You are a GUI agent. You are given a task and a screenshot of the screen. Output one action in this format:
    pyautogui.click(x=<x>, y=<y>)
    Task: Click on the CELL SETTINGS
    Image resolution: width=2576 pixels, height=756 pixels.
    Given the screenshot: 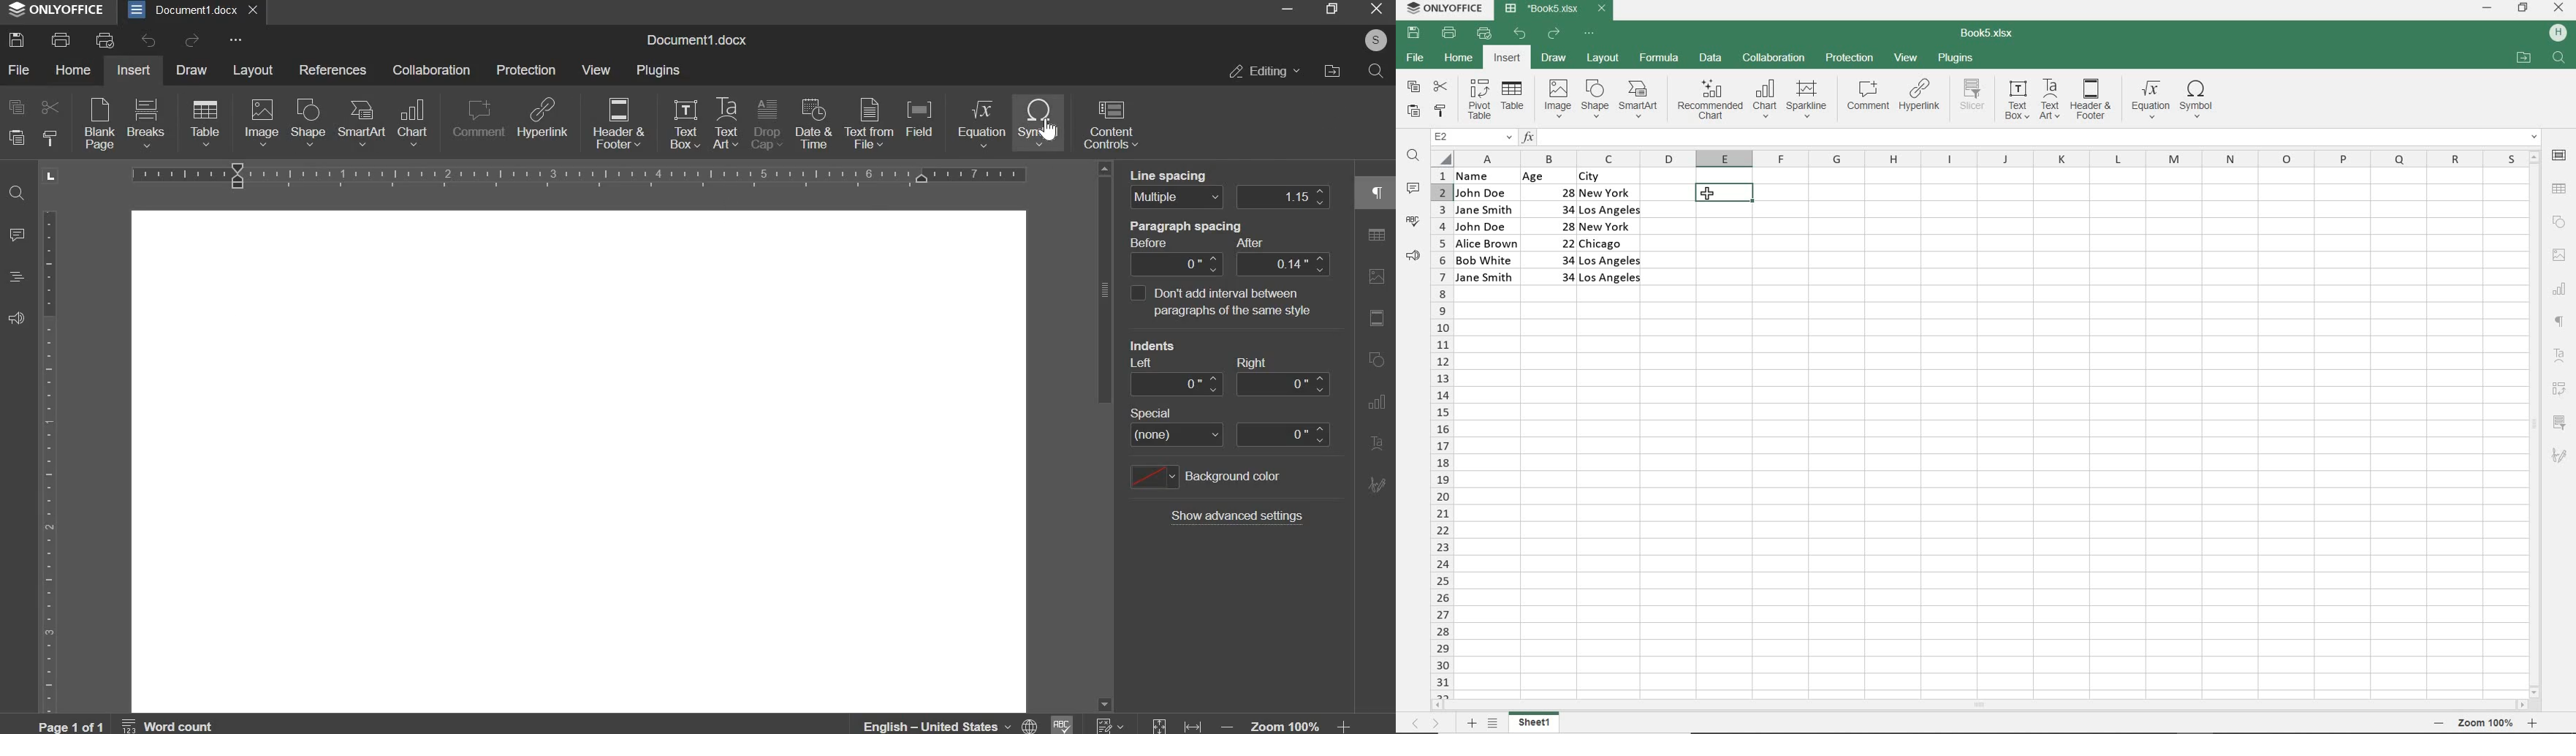 What is the action you would take?
    pyautogui.click(x=2562, y=155)
    